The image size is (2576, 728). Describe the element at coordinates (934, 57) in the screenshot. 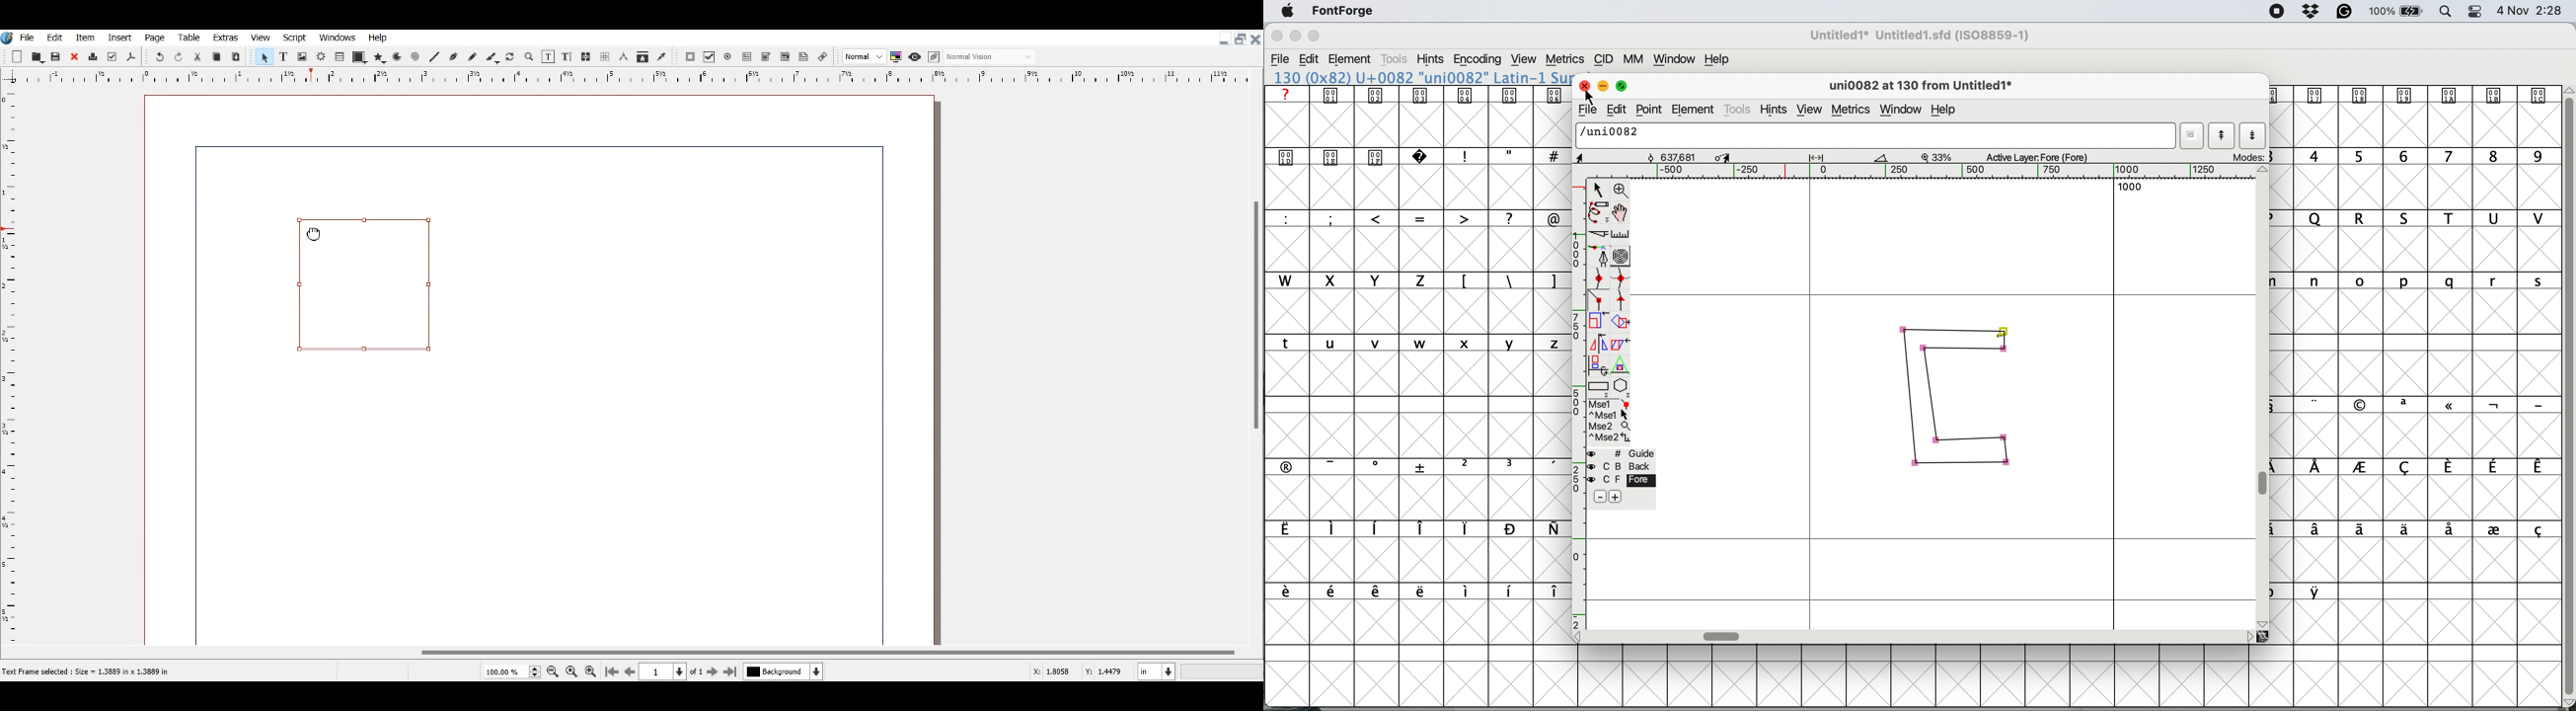

I see `Edit in preview mode` at that location.